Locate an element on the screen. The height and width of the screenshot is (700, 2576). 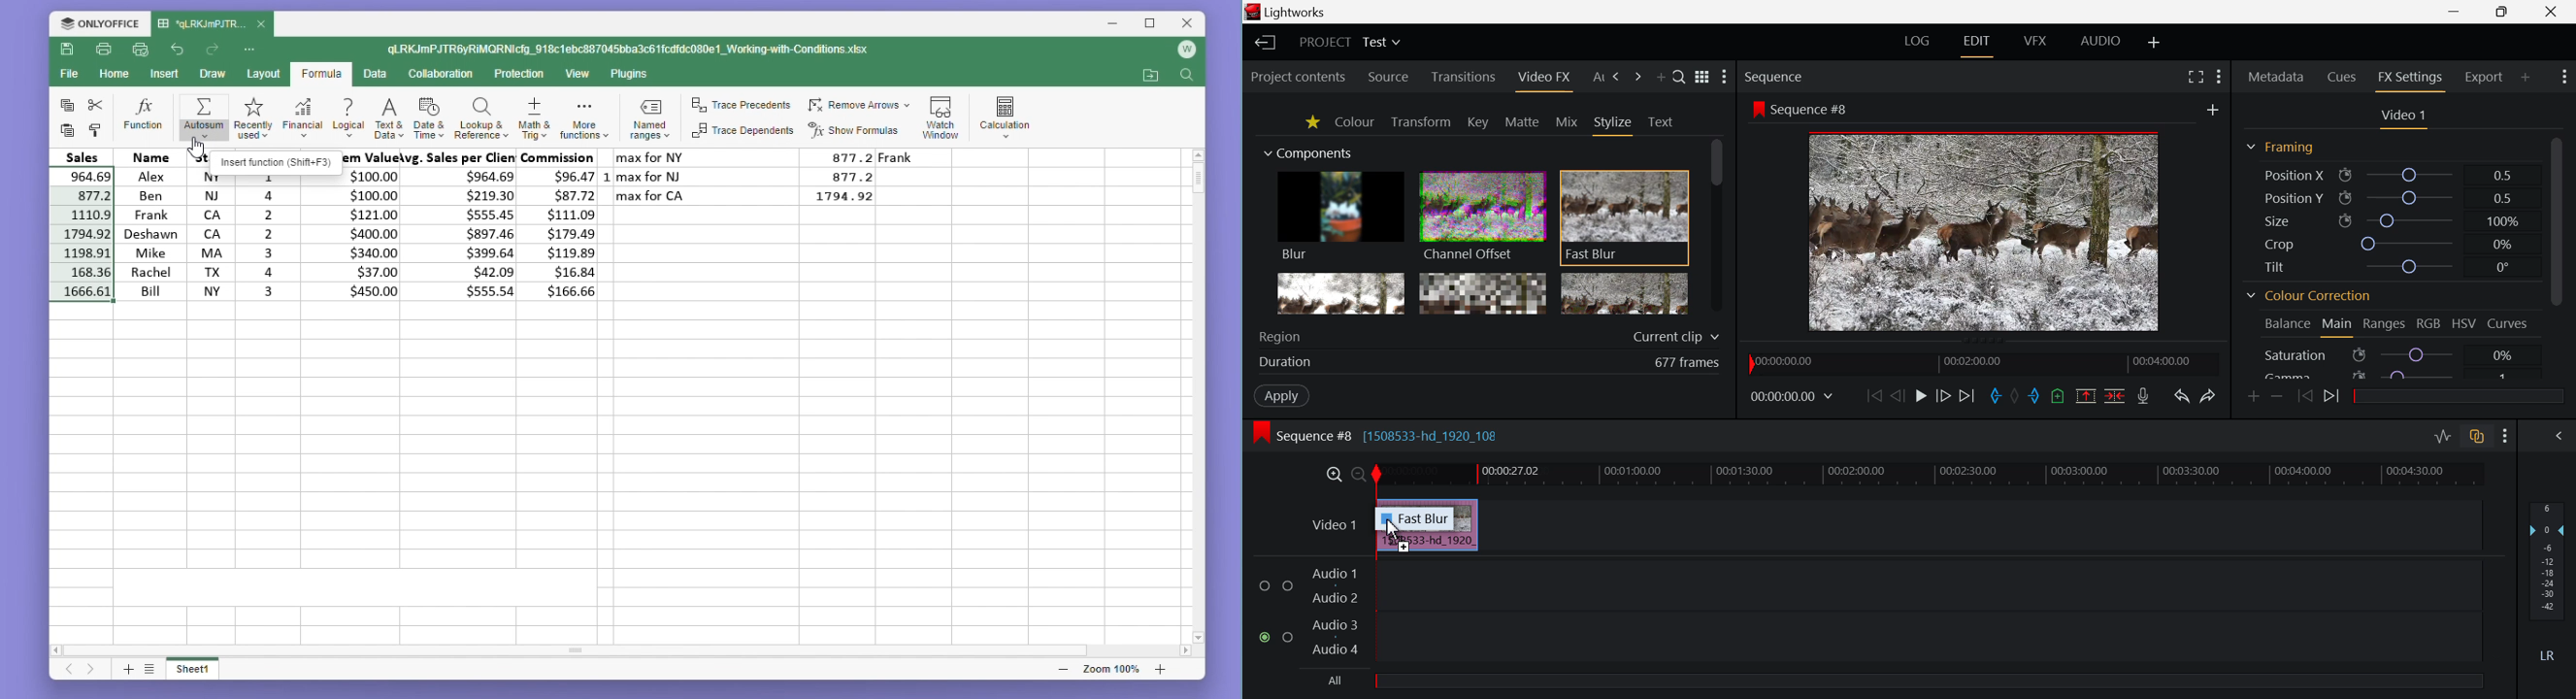
Maths and trigonometry is located at coordinates (535, 116).